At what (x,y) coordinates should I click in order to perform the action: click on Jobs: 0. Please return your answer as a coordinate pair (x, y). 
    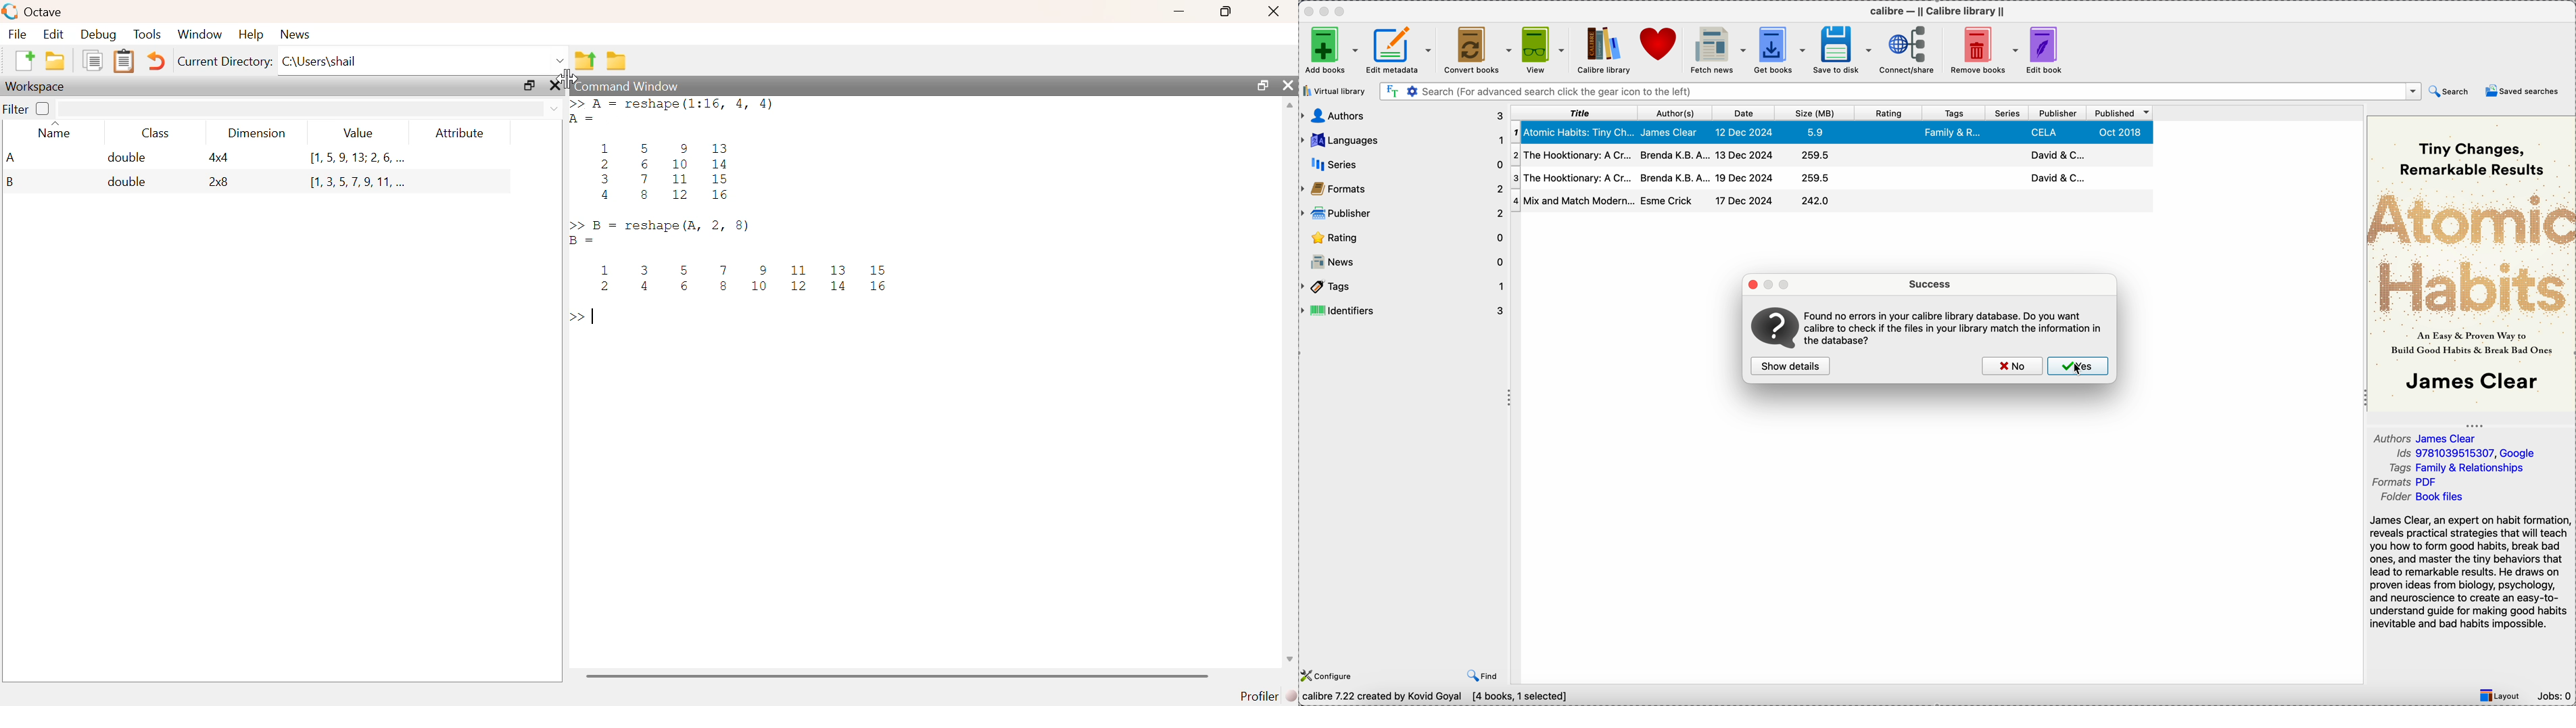
    Looking at the image, I should click on (2554, 696).